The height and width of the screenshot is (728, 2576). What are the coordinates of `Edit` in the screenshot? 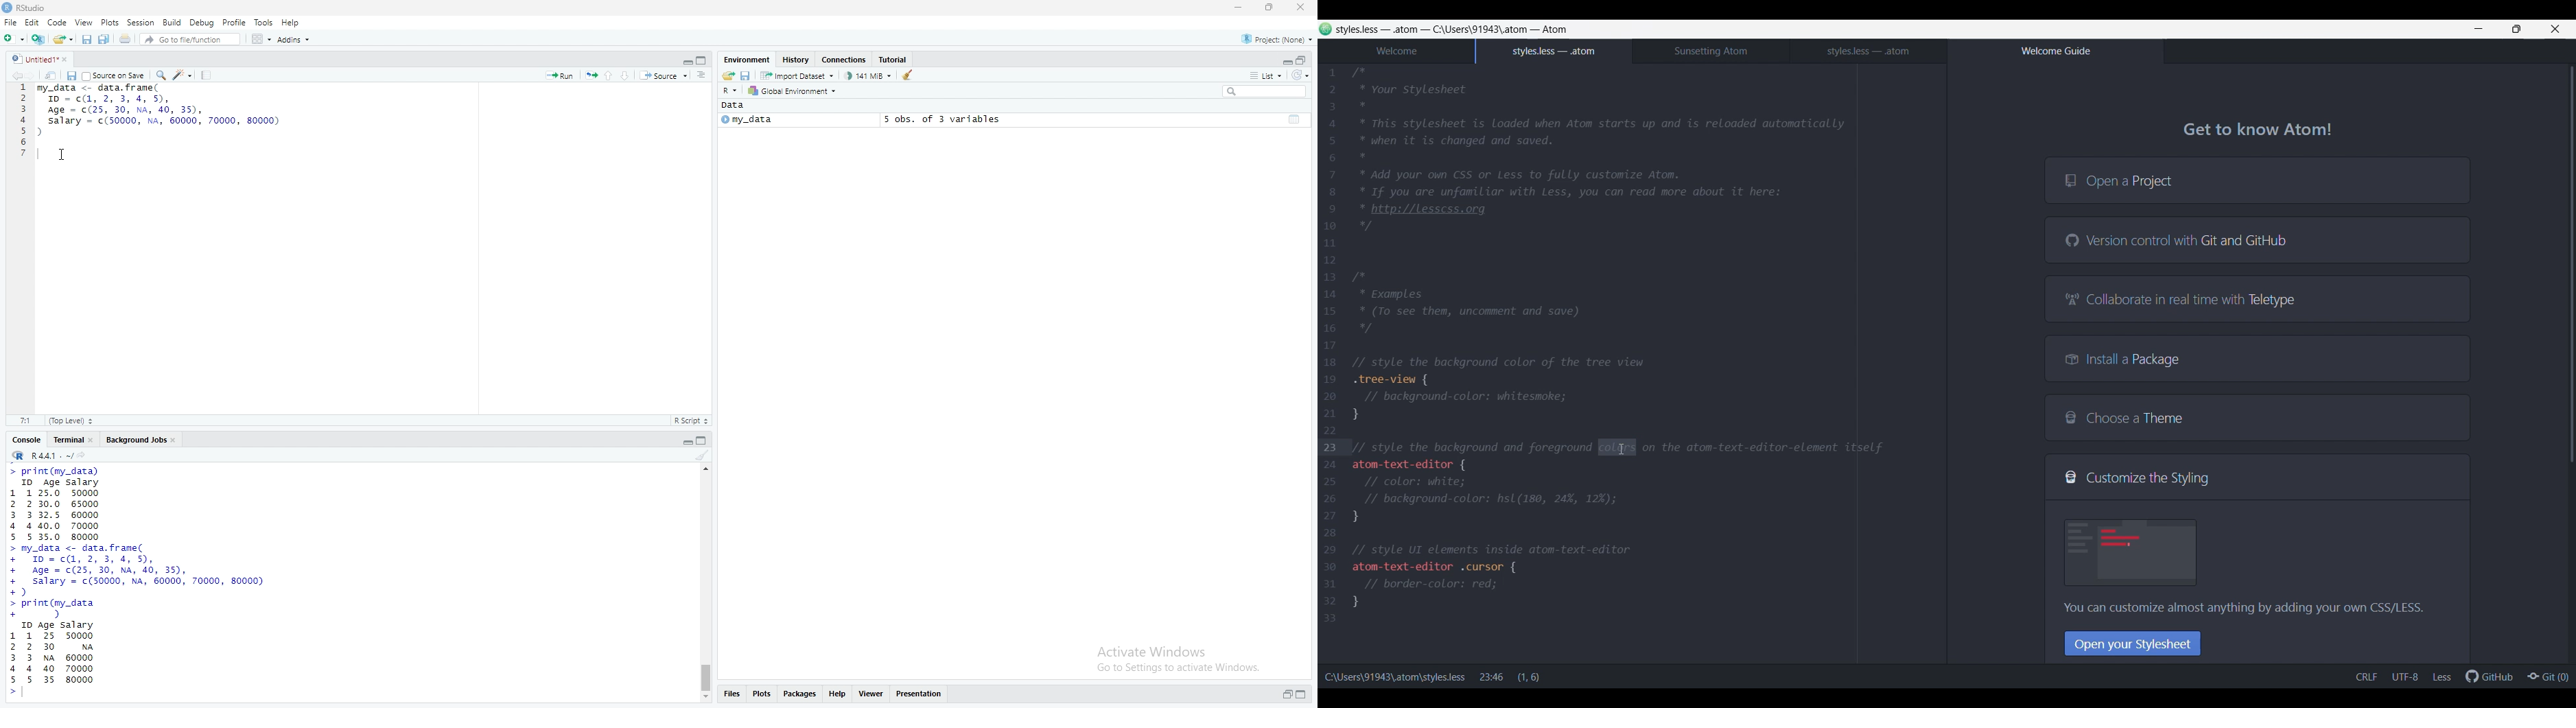 It's located at (32, 23).